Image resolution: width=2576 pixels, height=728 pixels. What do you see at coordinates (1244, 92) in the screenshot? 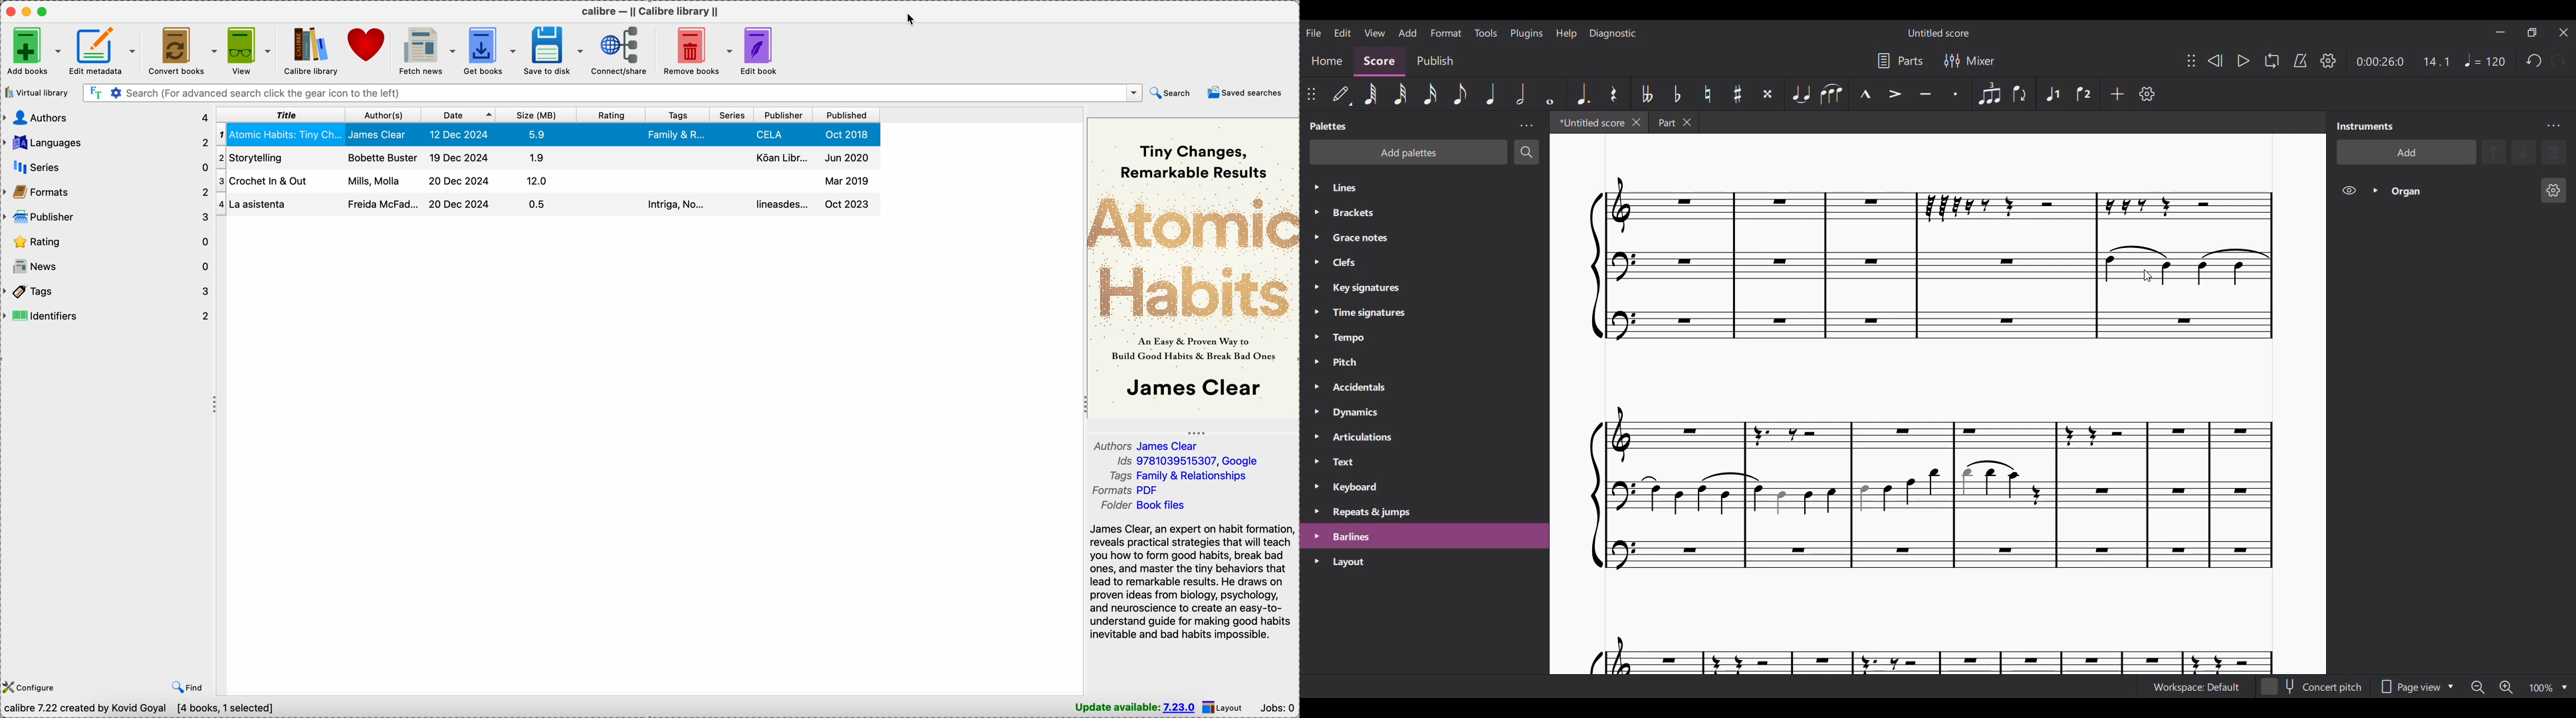
I see `saved searches` at bounding box center [1244, 92].